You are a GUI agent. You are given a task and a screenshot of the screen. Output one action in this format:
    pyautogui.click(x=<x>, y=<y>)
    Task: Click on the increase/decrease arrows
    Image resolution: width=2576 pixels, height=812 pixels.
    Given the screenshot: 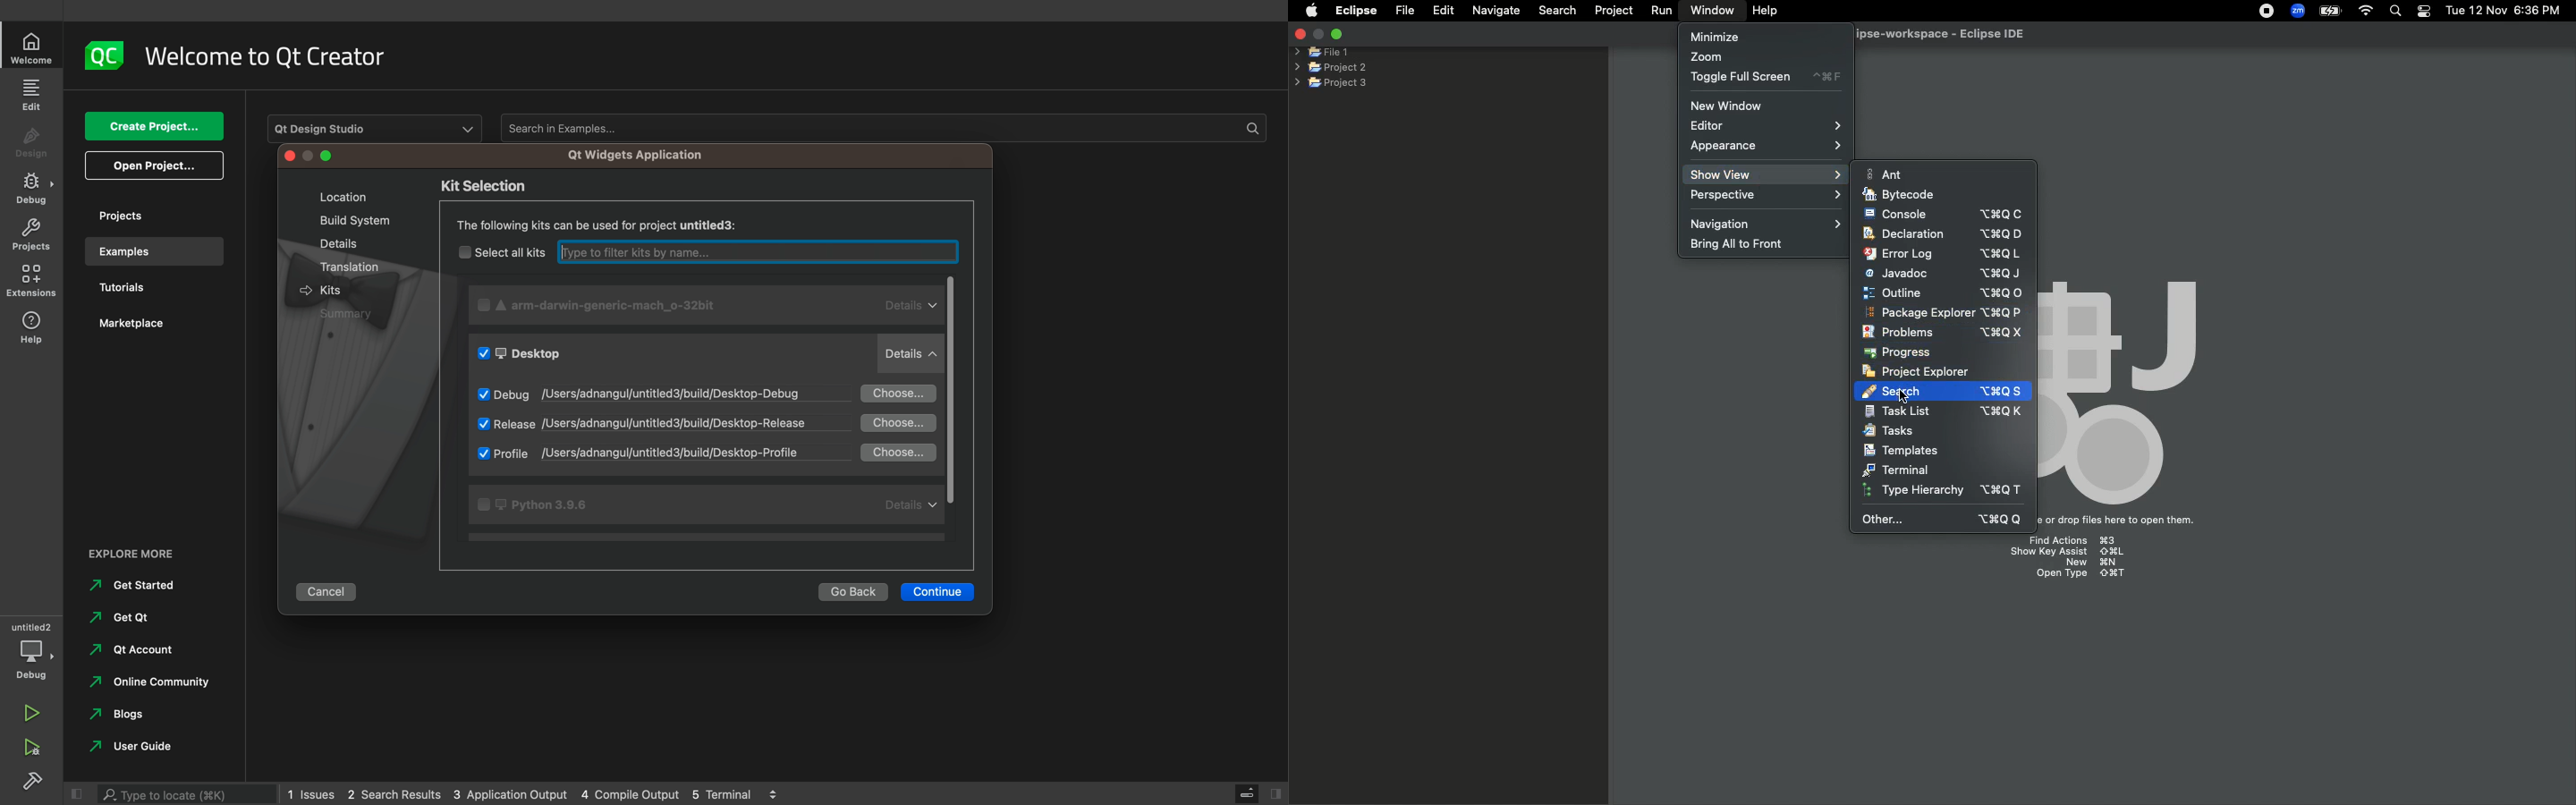 What is the action you would take?
    pyautogui.click(x=778, y=793)
    